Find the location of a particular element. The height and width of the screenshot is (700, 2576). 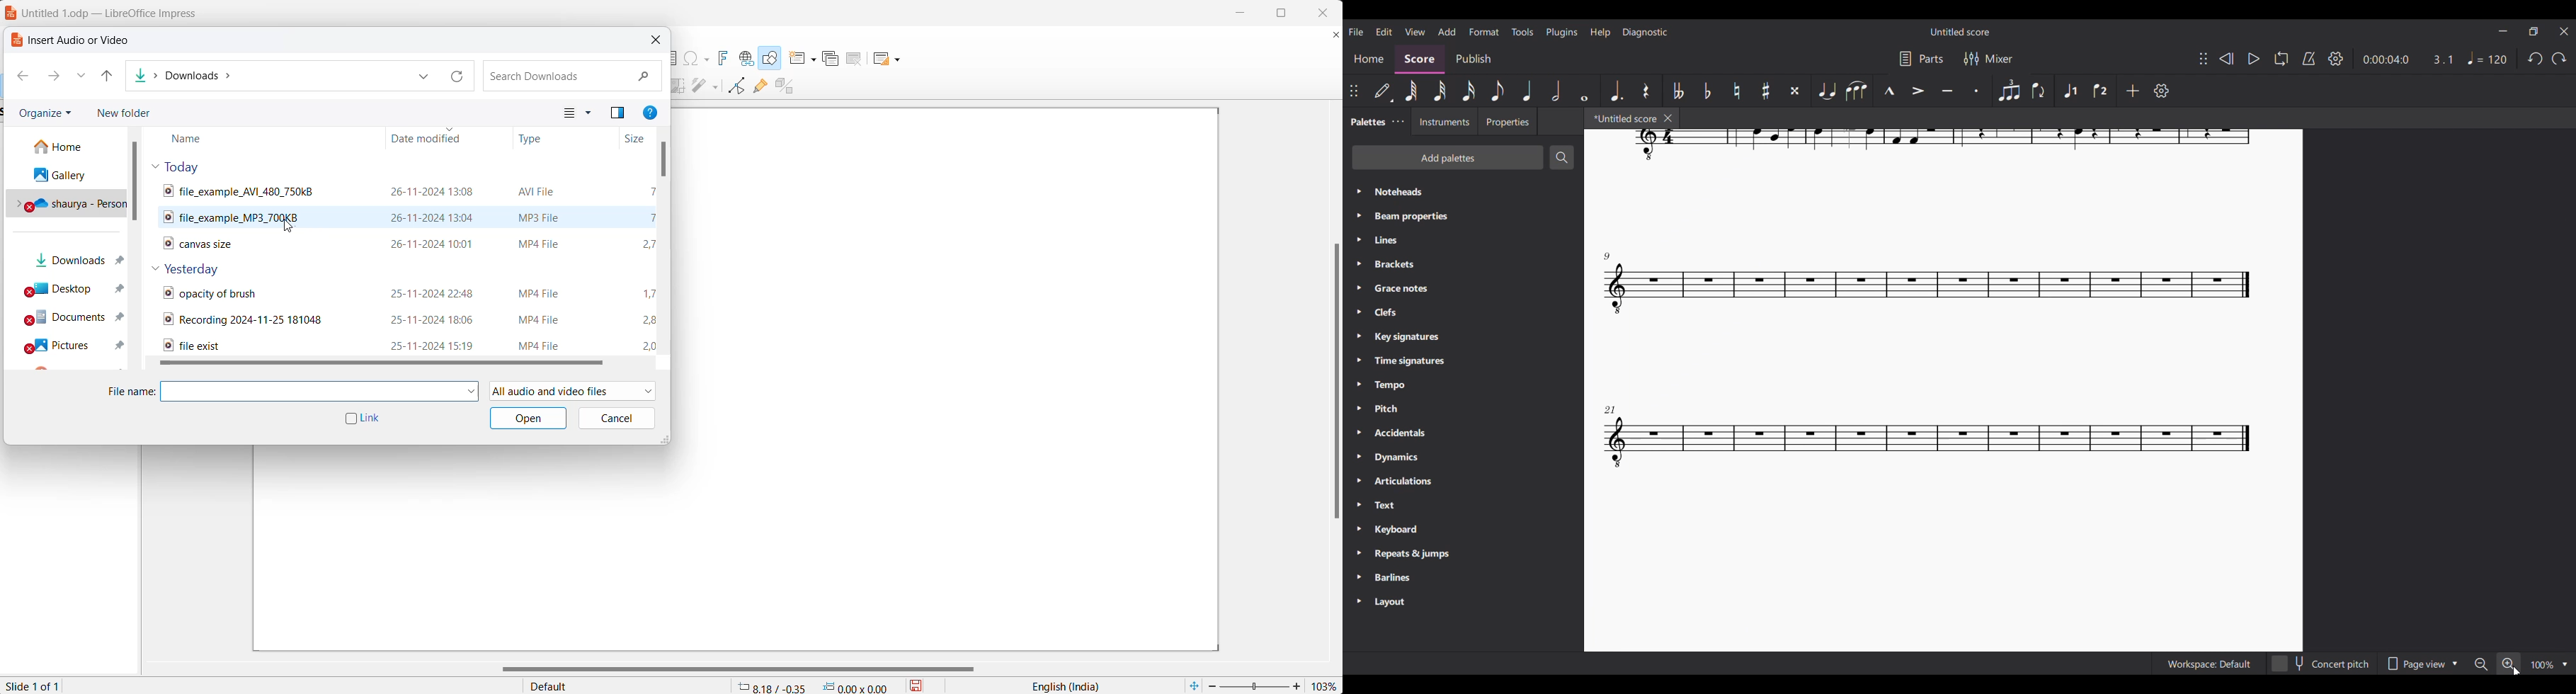

Properties is located at coordinates (1508, 121).